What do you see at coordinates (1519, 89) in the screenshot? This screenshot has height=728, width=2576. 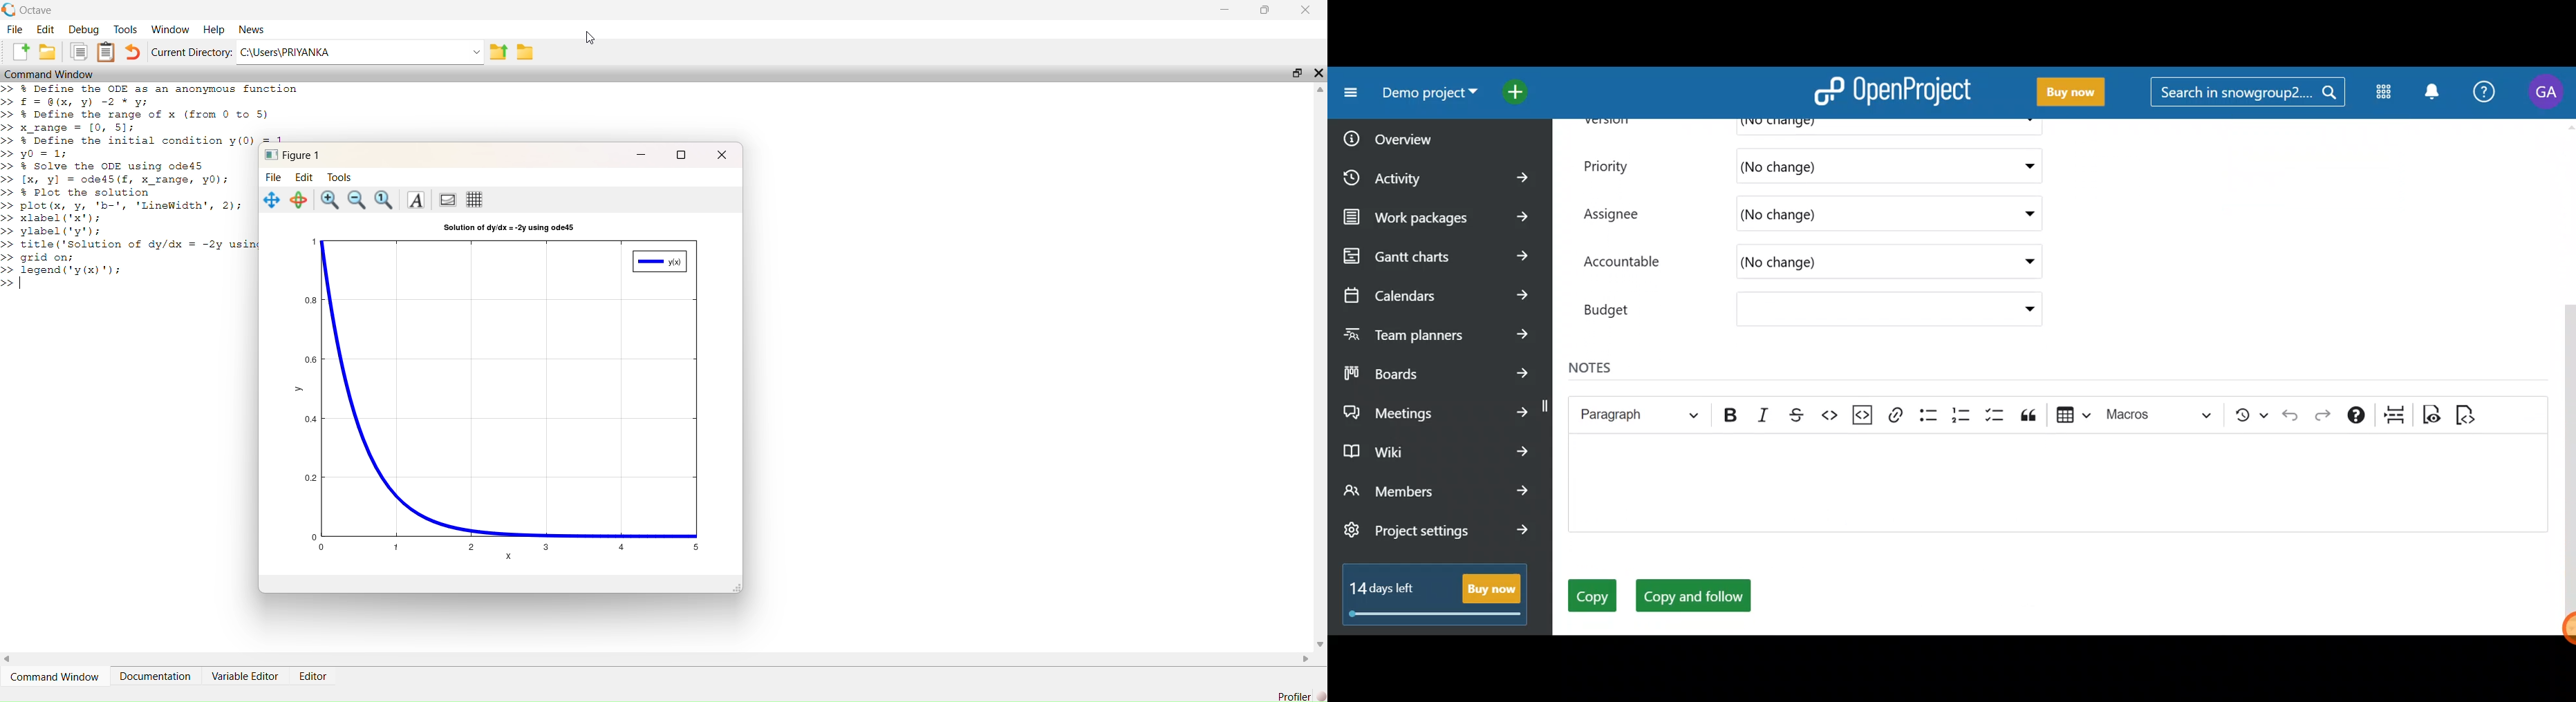 I see `Open quick add menu` at bounding box center [1519, 89].